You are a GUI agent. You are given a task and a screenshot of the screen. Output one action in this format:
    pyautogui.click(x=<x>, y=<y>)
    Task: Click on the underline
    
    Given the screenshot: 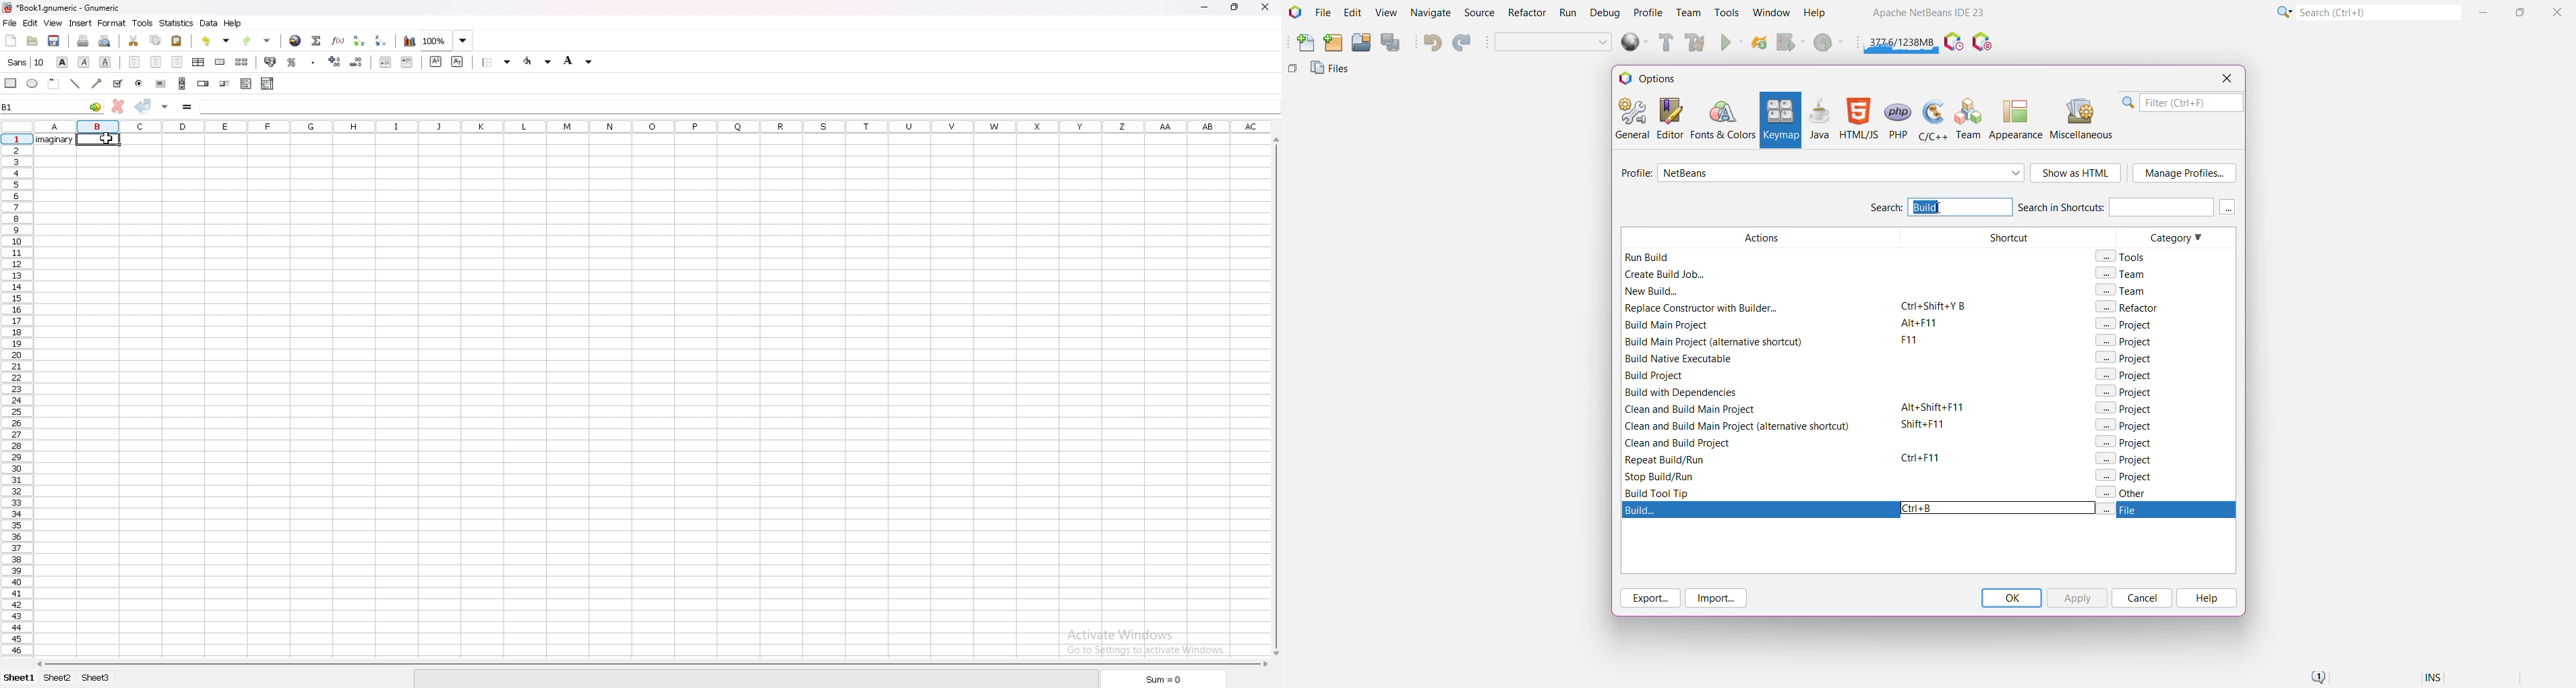 What is the action you would take?
    pyautogui.click(x=106, y=62)
    